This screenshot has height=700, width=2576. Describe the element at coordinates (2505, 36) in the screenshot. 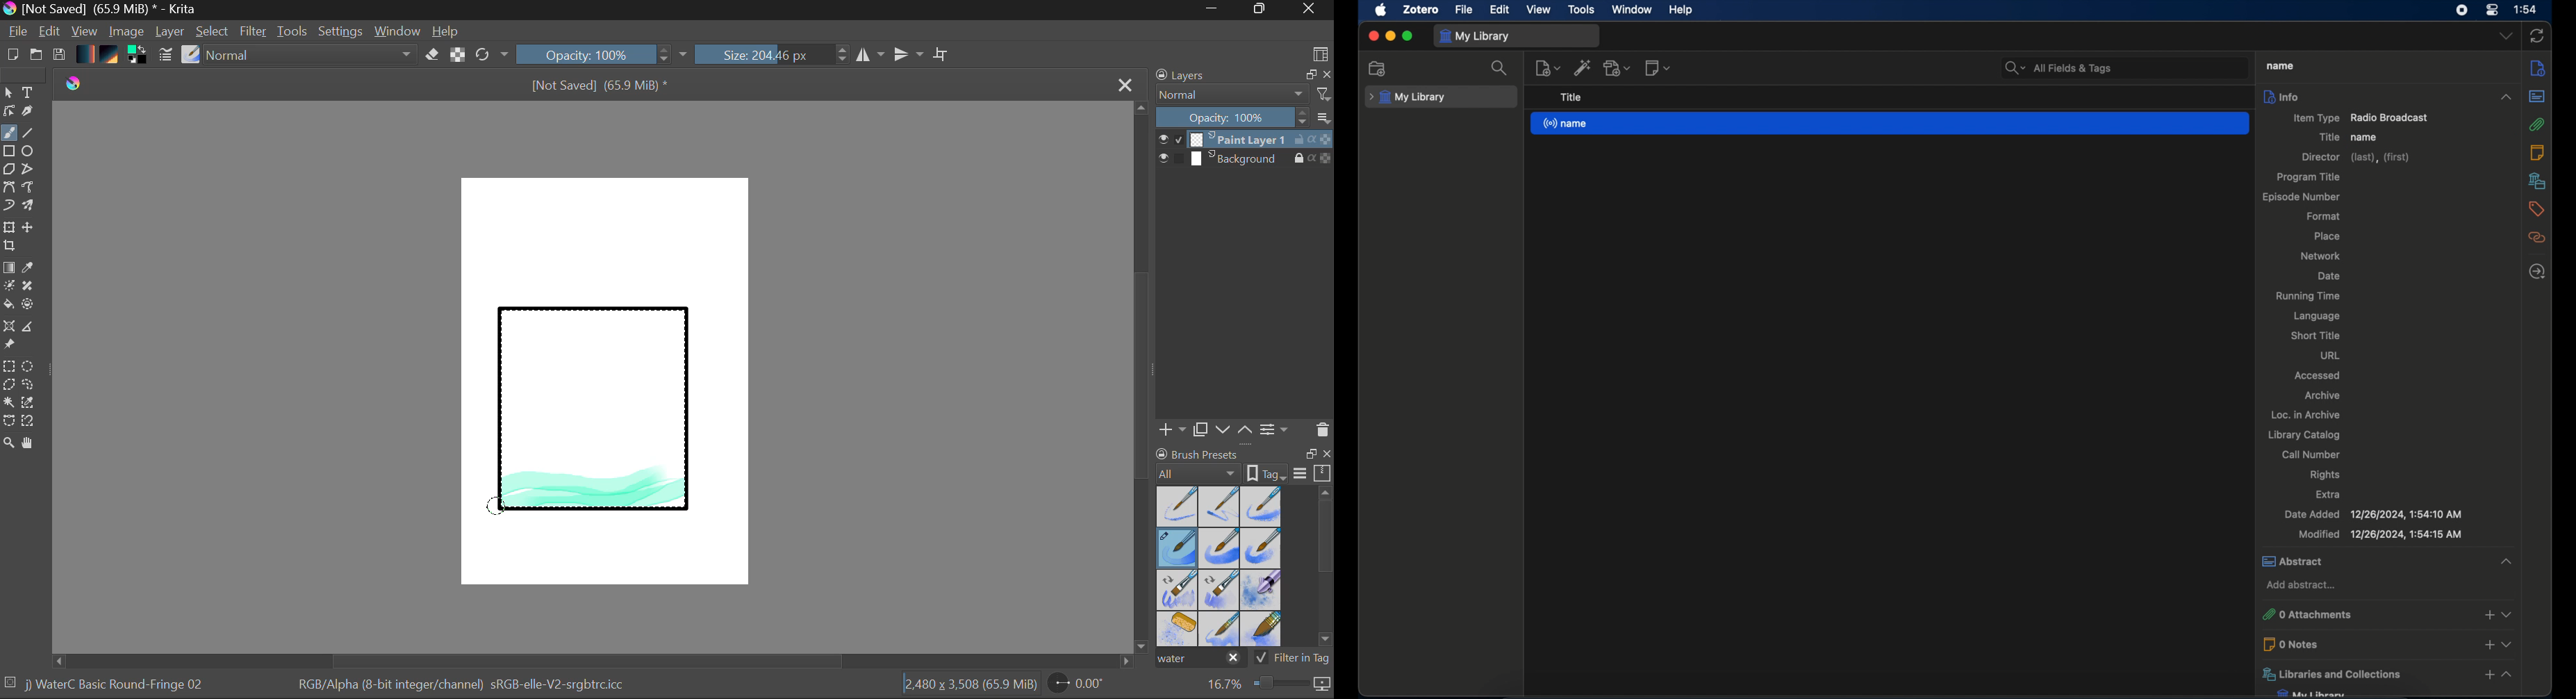

I see `dropdown` at that location.